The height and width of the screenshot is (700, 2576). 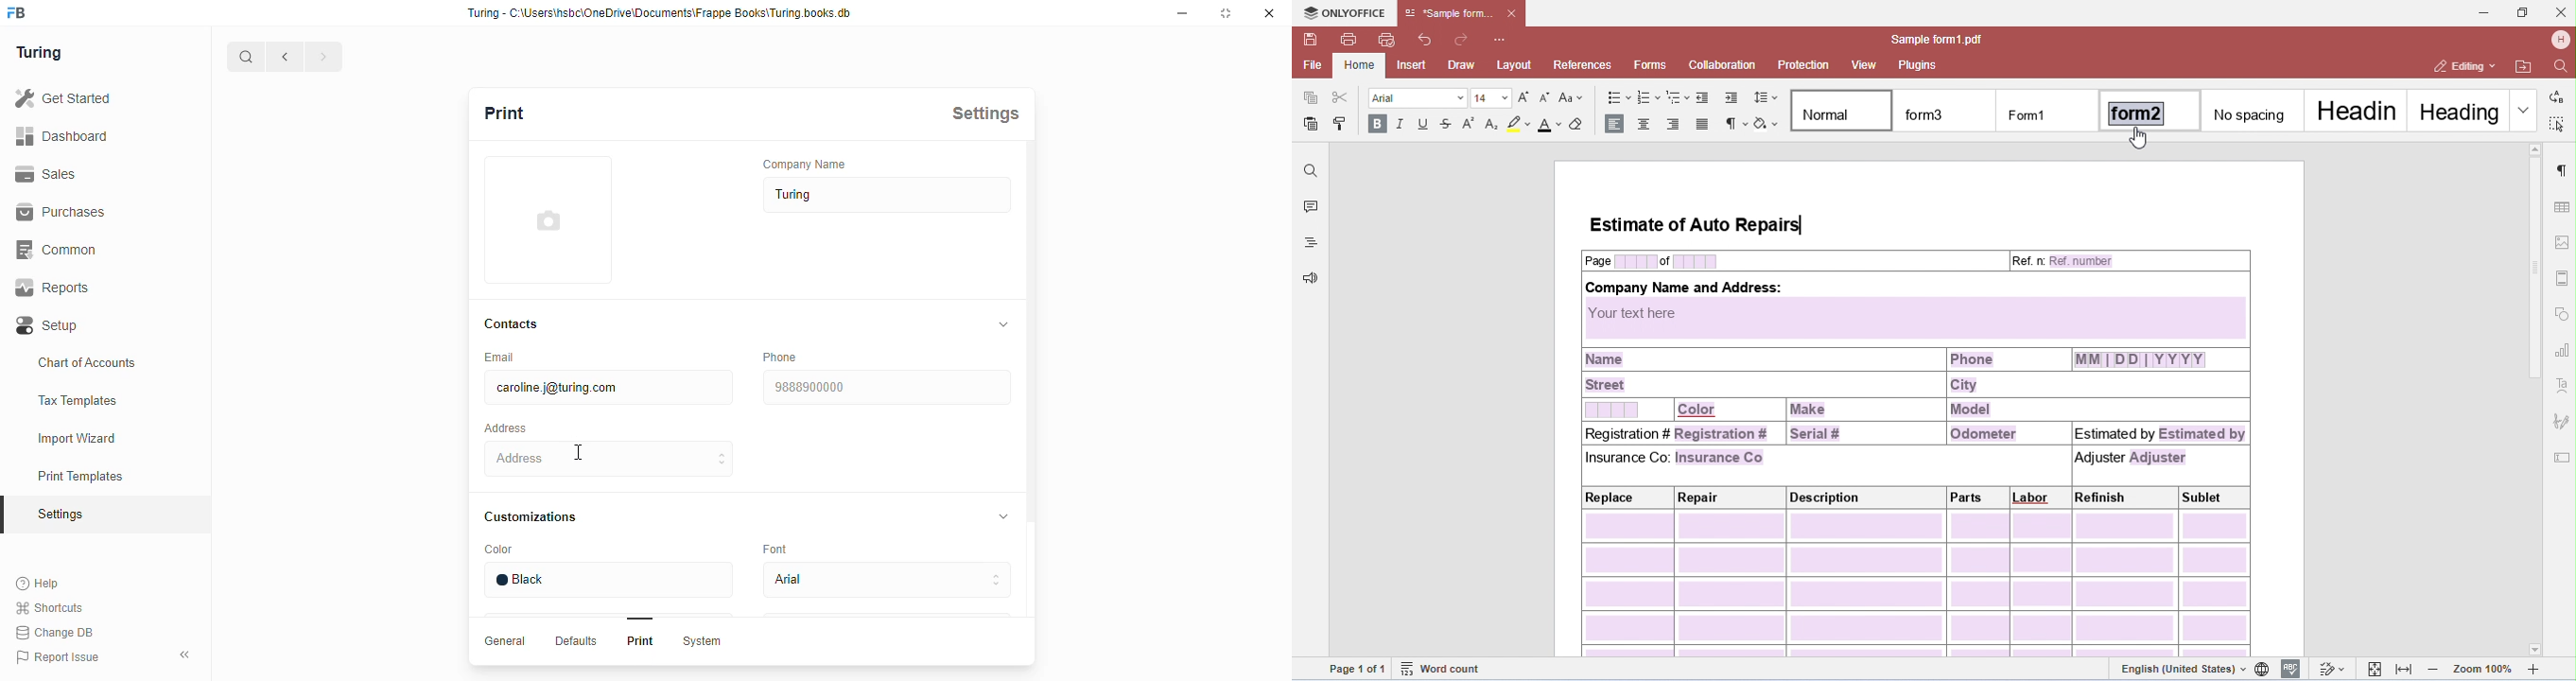 I want to click on color, so click(x=500, y=550).